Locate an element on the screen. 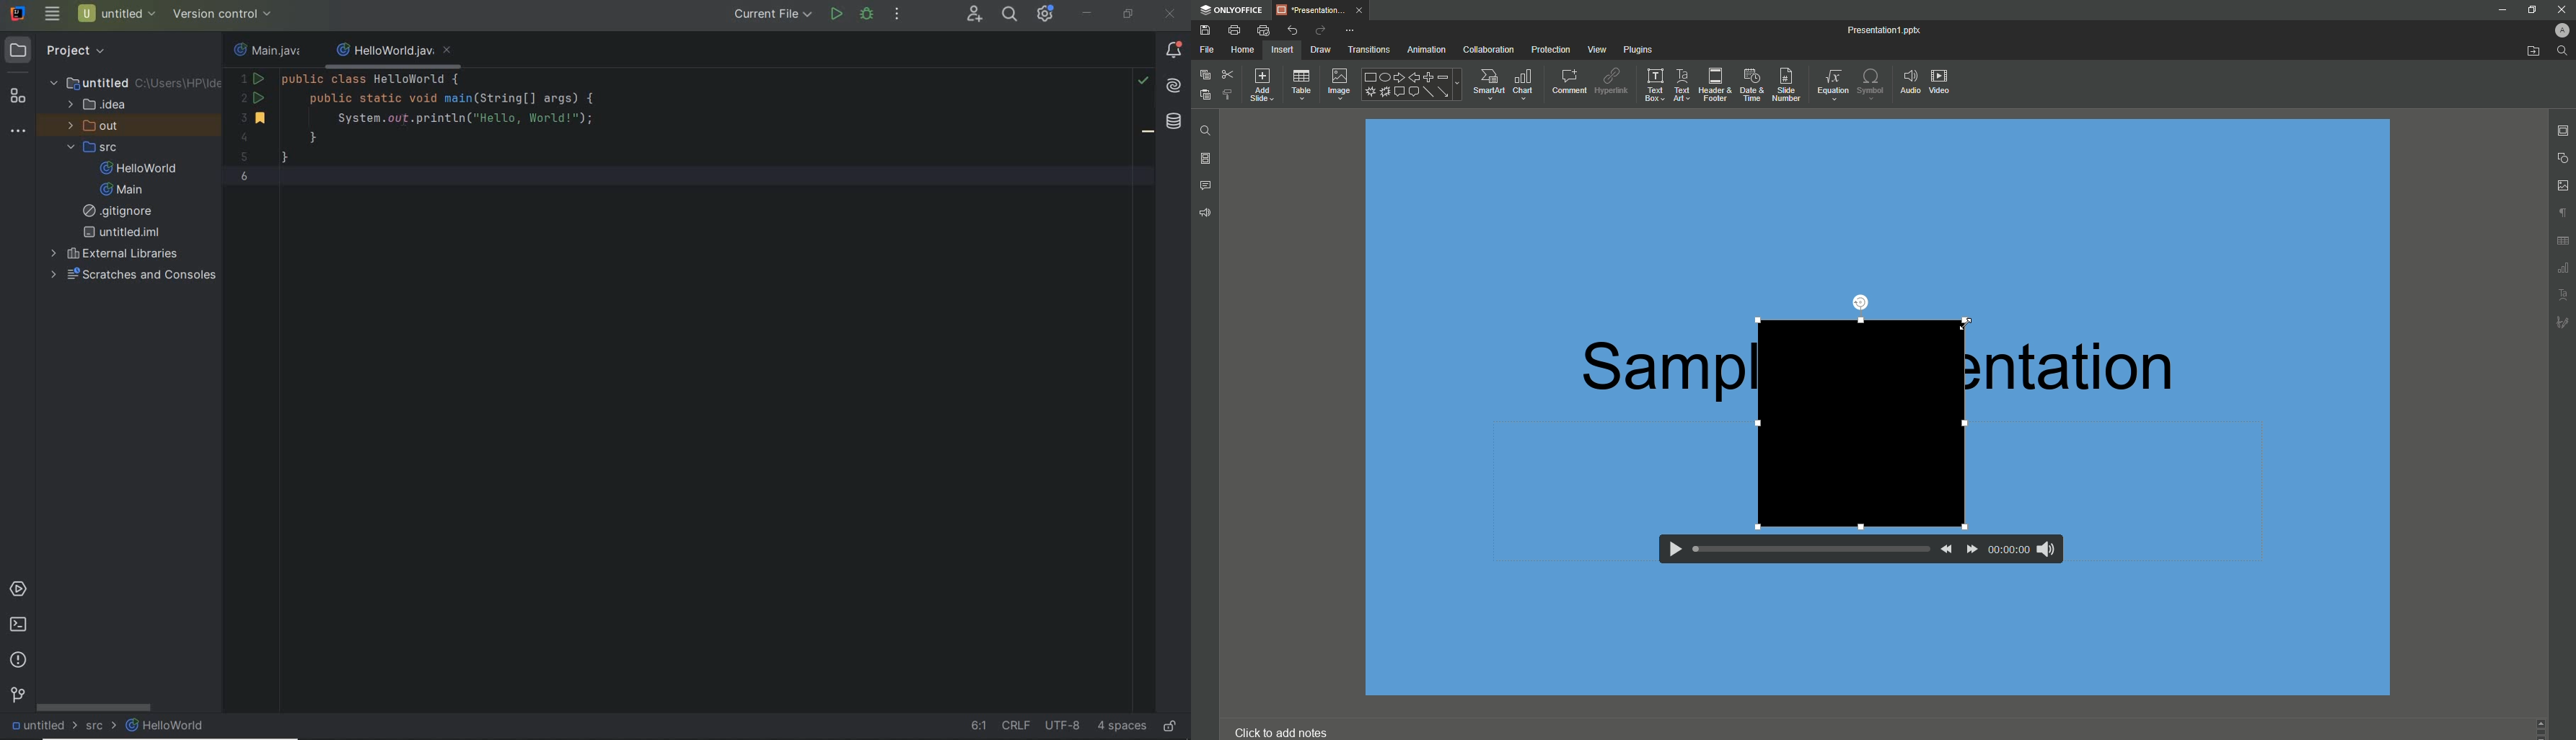 The image size is (2576, 756). presentation... is located at coordinates (1324, 8).